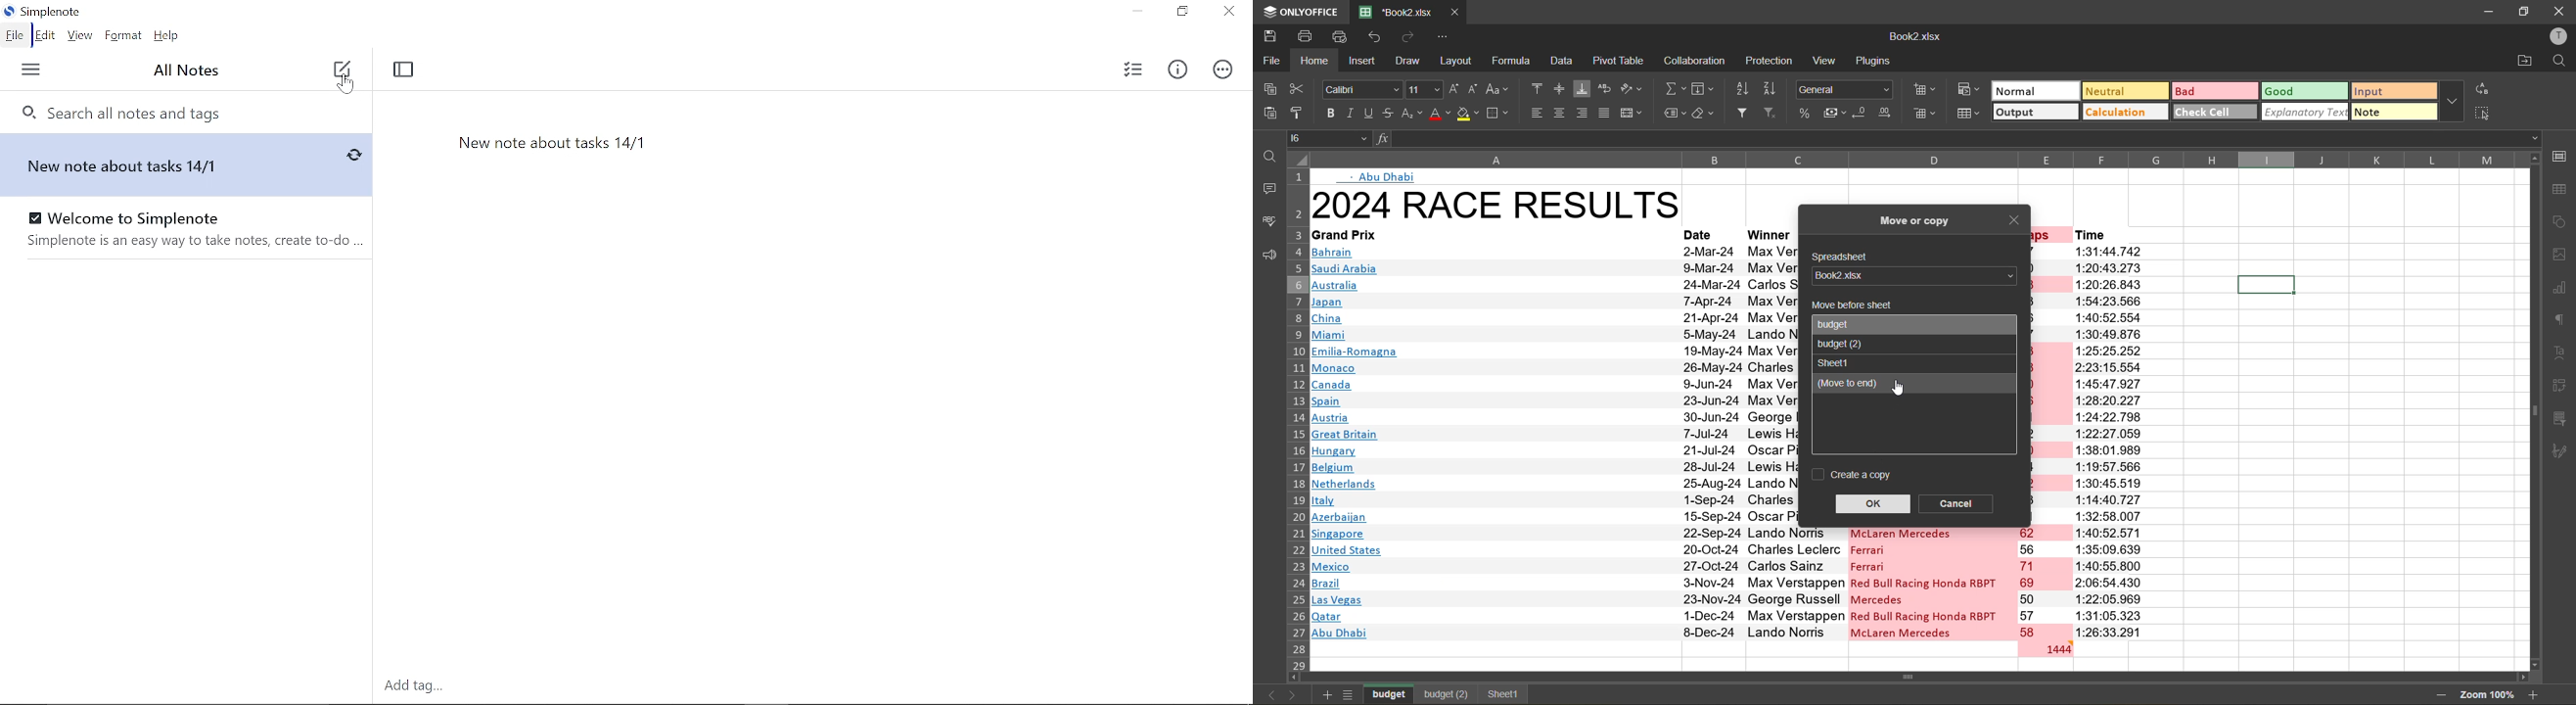  I want to click on formula bar, so click(1955, 138).